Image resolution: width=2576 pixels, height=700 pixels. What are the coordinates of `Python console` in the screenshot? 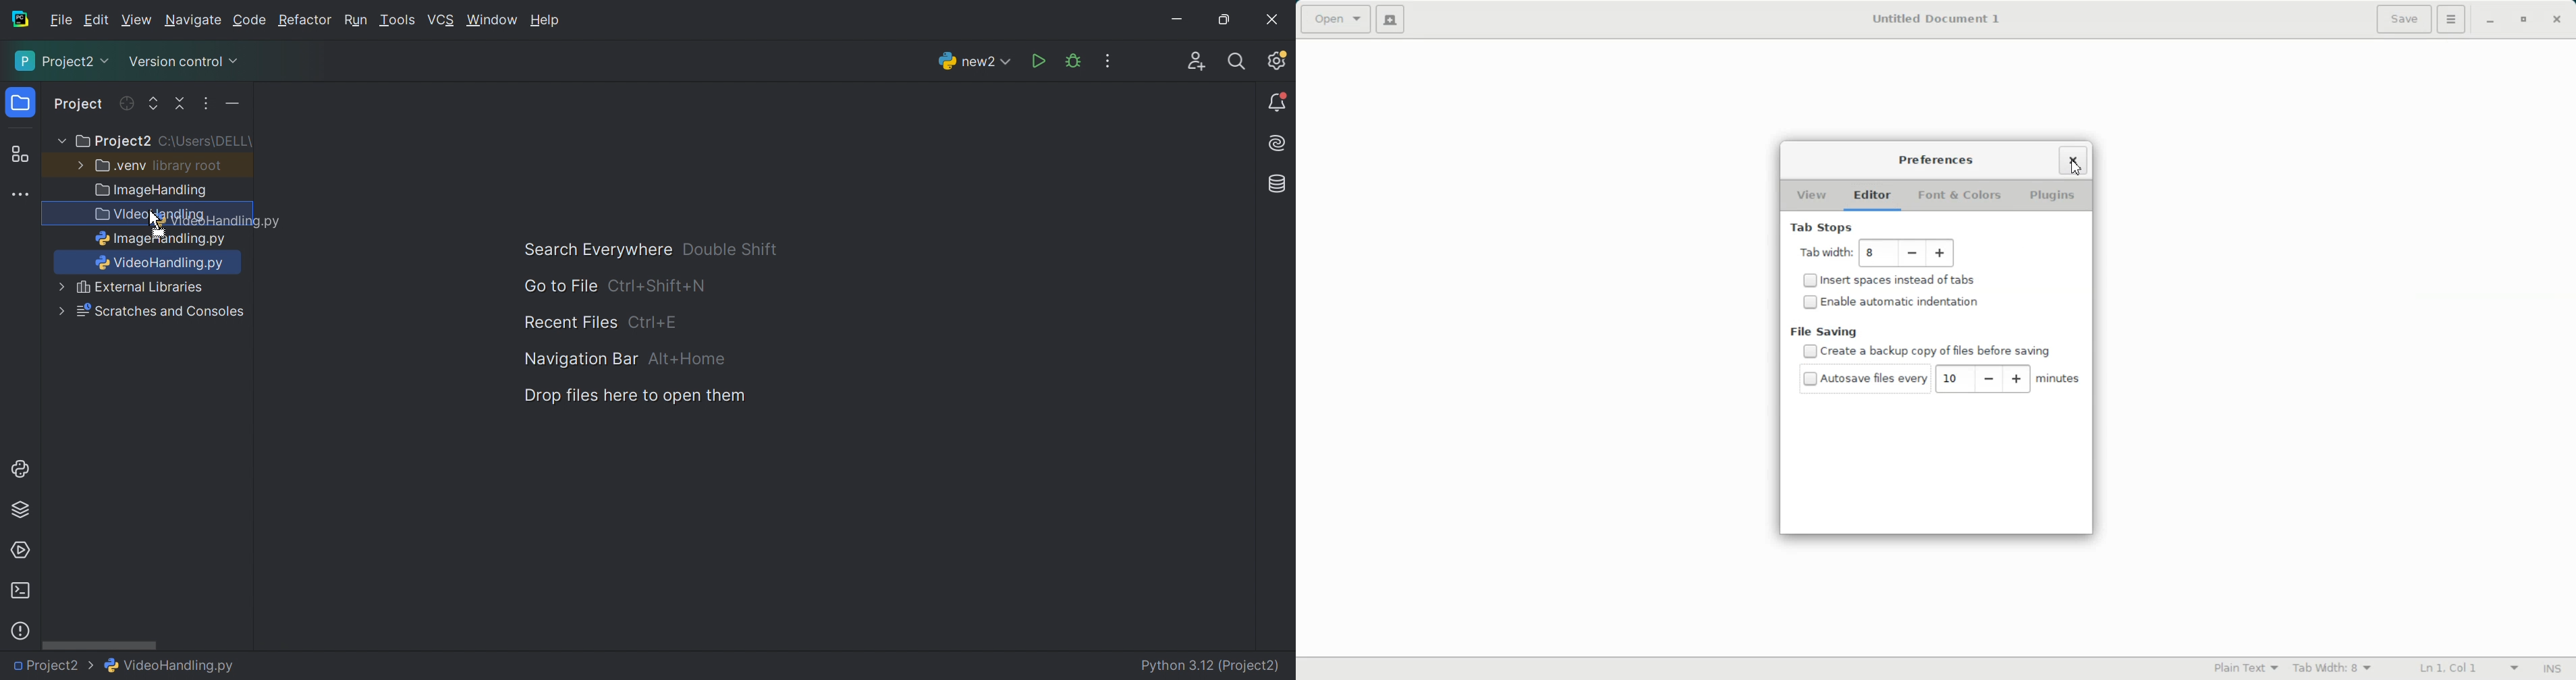 It's located at (22, 469).